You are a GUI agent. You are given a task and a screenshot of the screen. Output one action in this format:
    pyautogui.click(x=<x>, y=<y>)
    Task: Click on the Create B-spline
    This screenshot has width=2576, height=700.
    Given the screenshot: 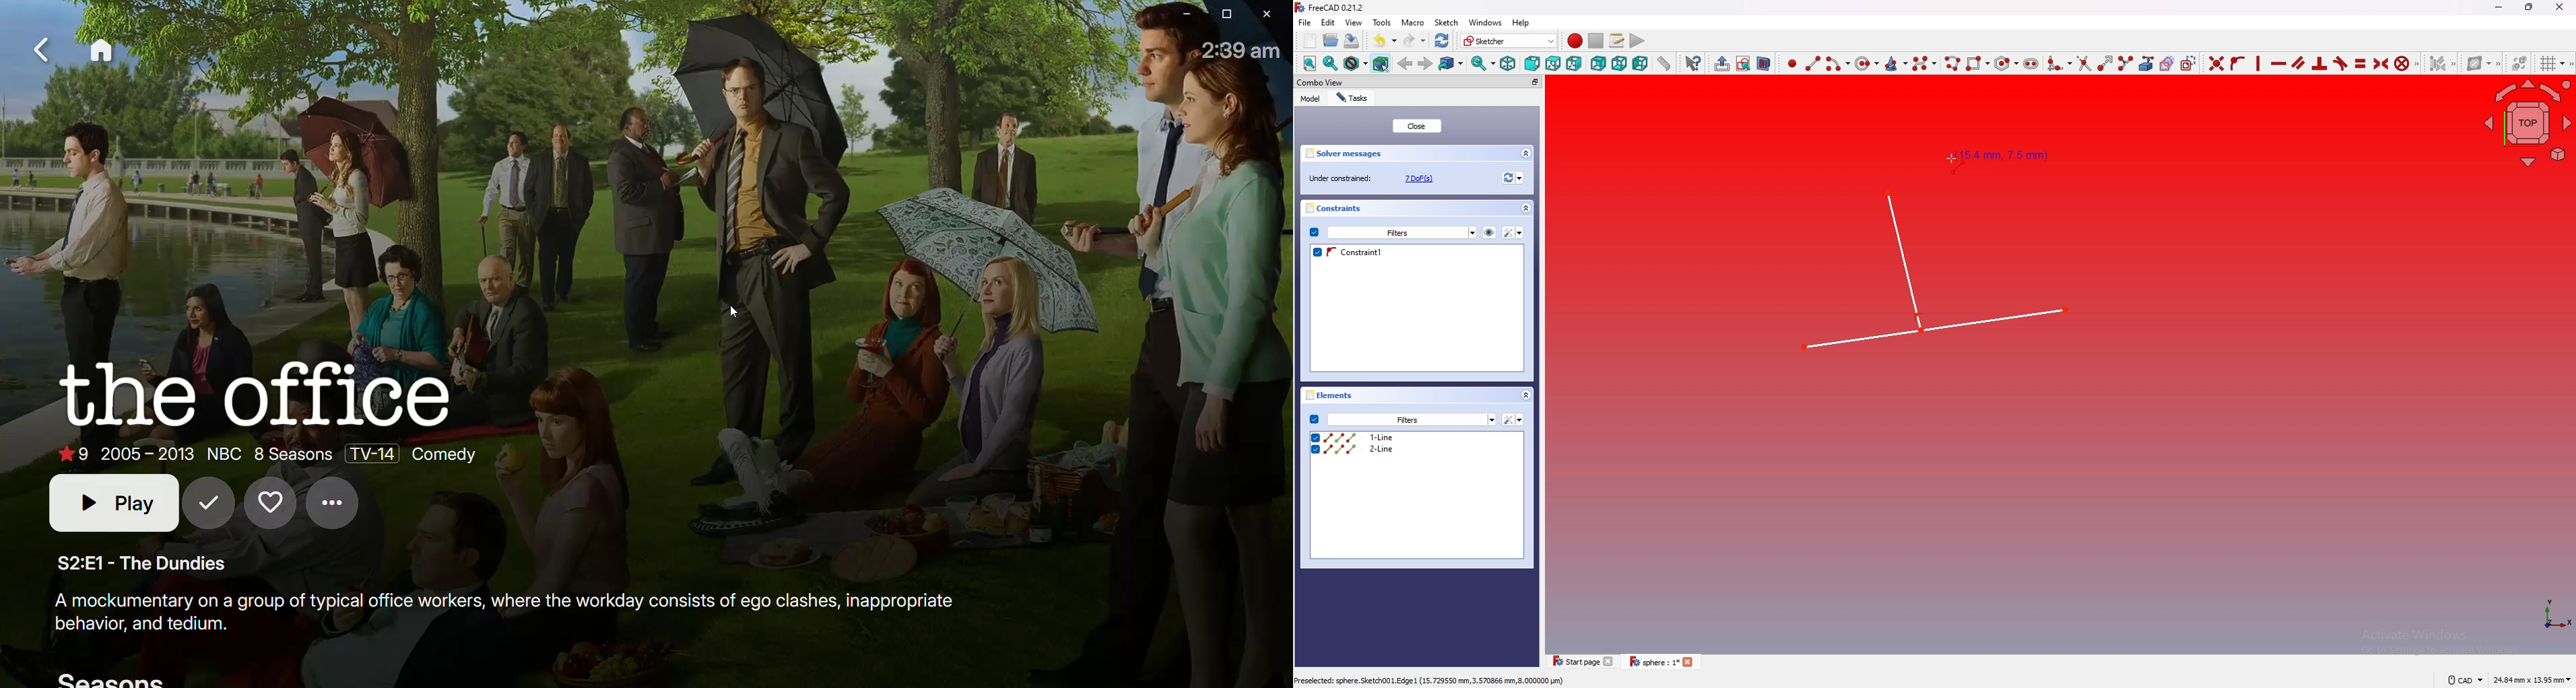 What is the action you would take?
    pyautogui.click(x=1925, y=63)
    